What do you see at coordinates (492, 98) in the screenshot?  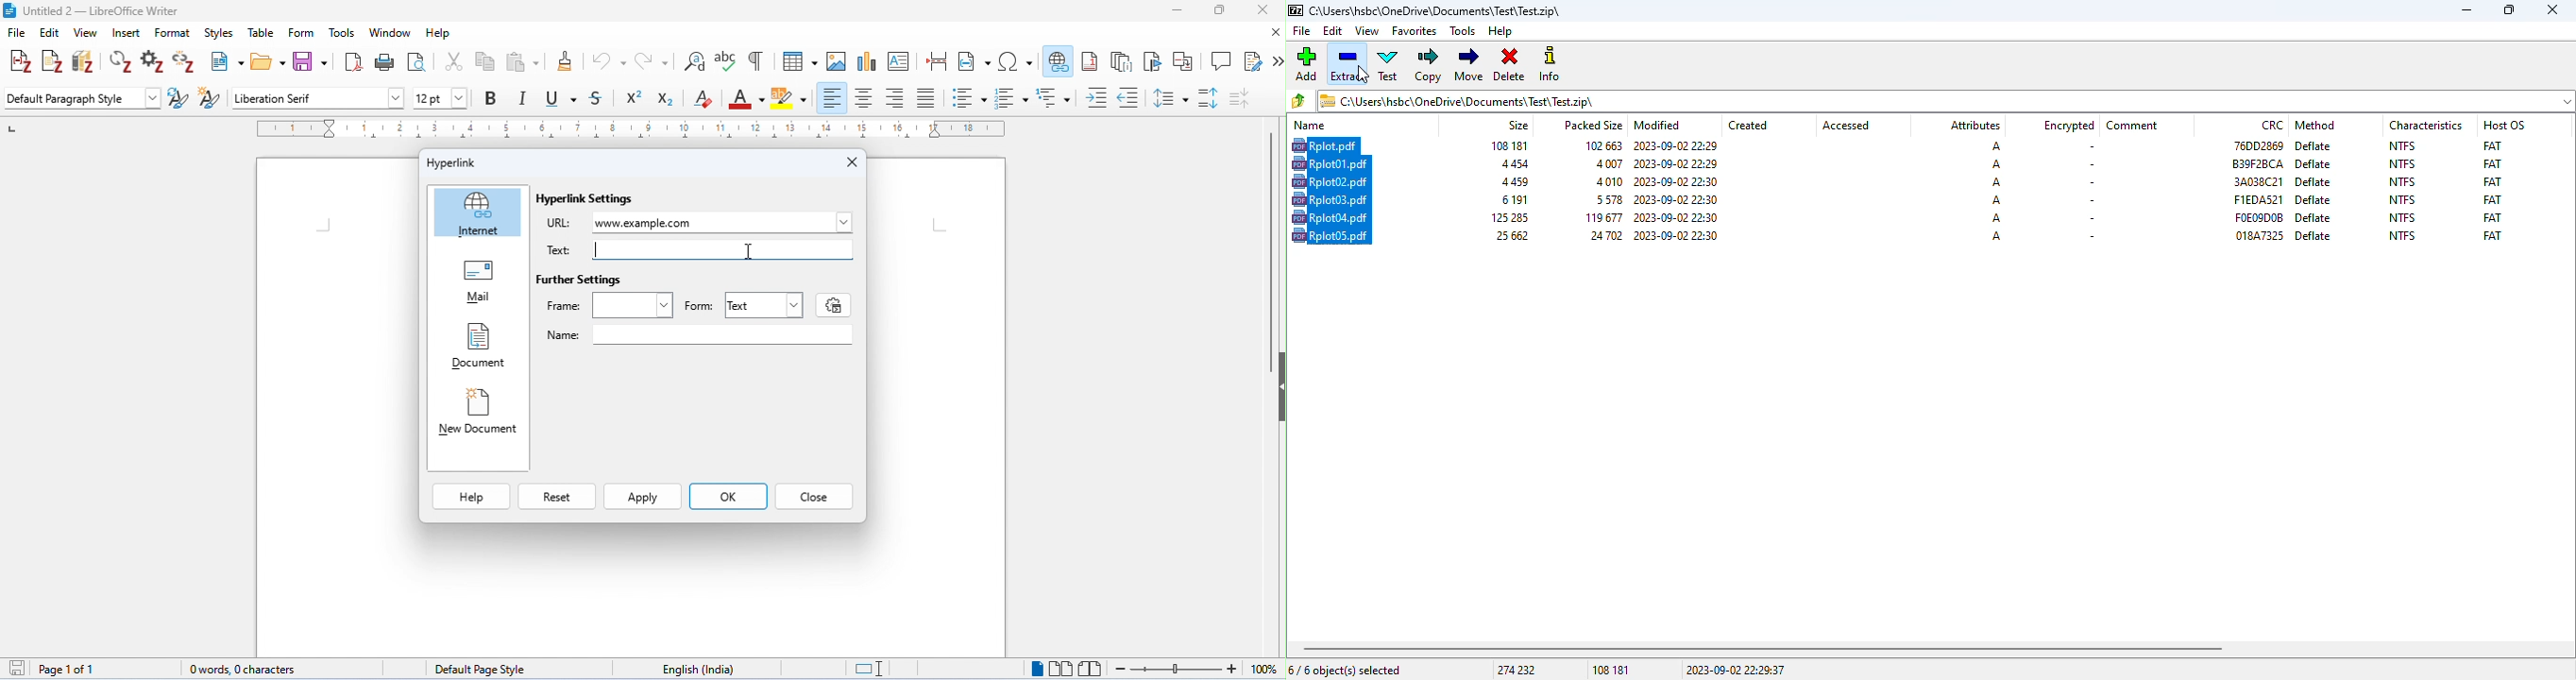 I see `bold` at bounding box center [492, 98].